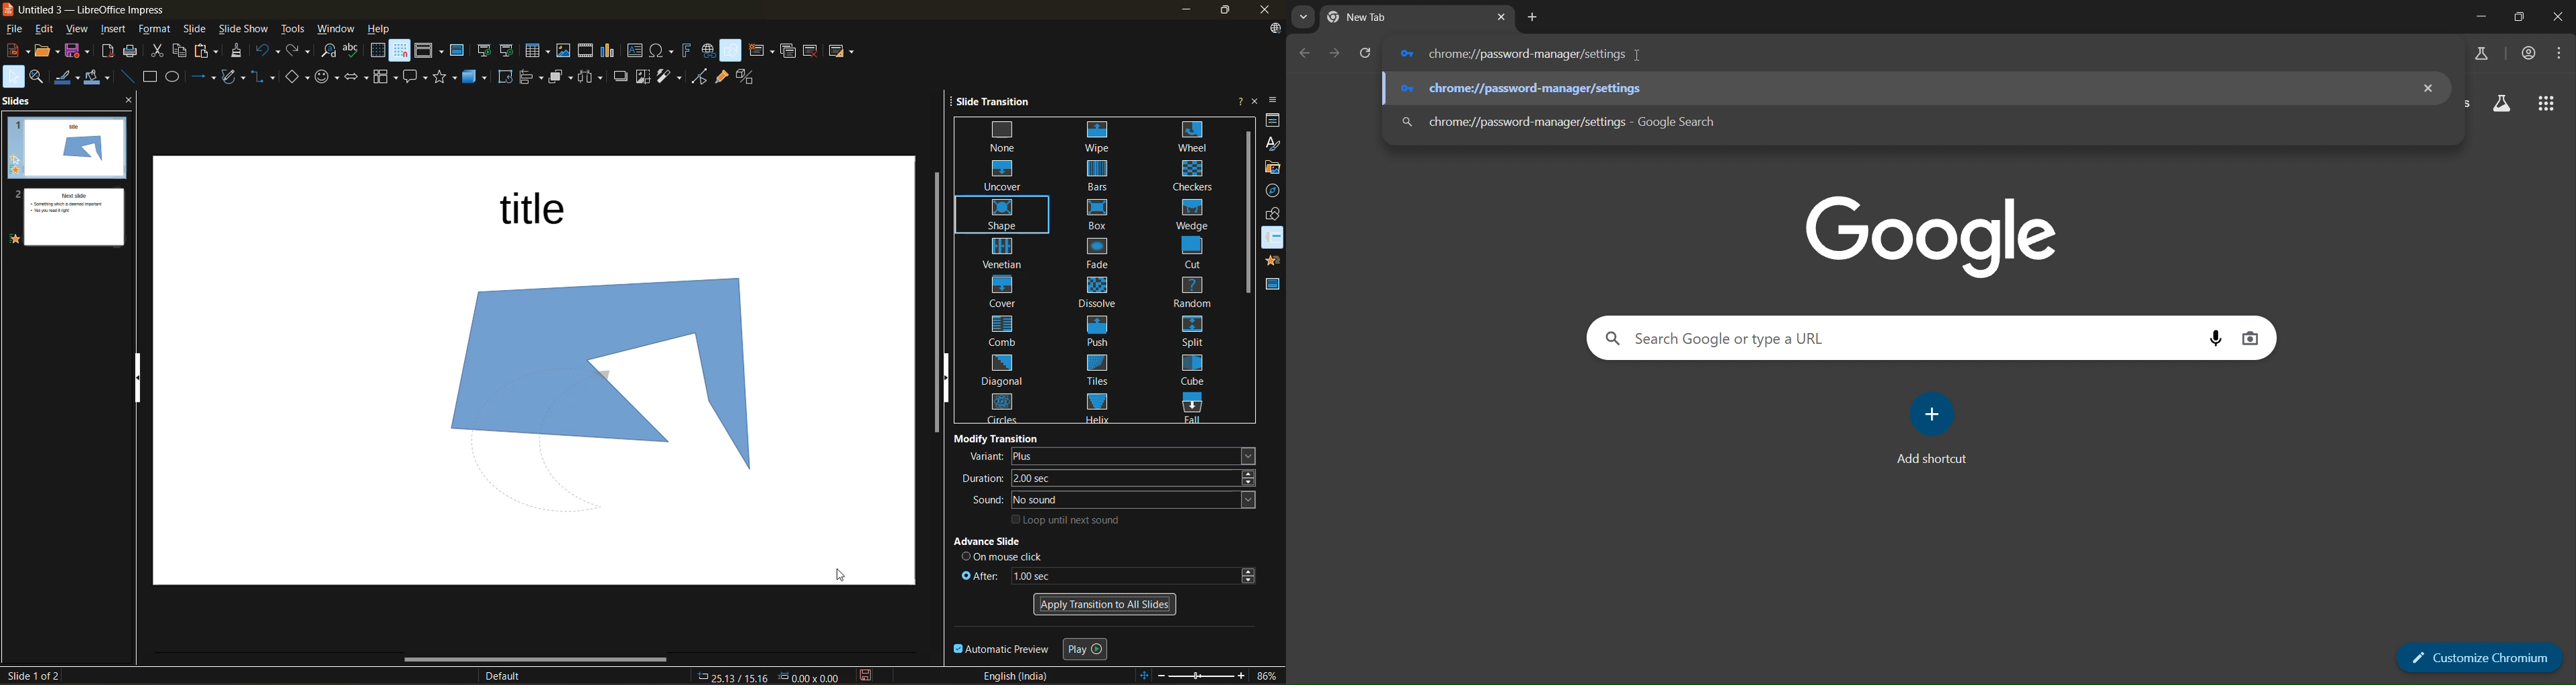 The image size is (2576, 700). Describe the element at coordinates (127, 76) in the screenshot. I see `insert line` at that location.